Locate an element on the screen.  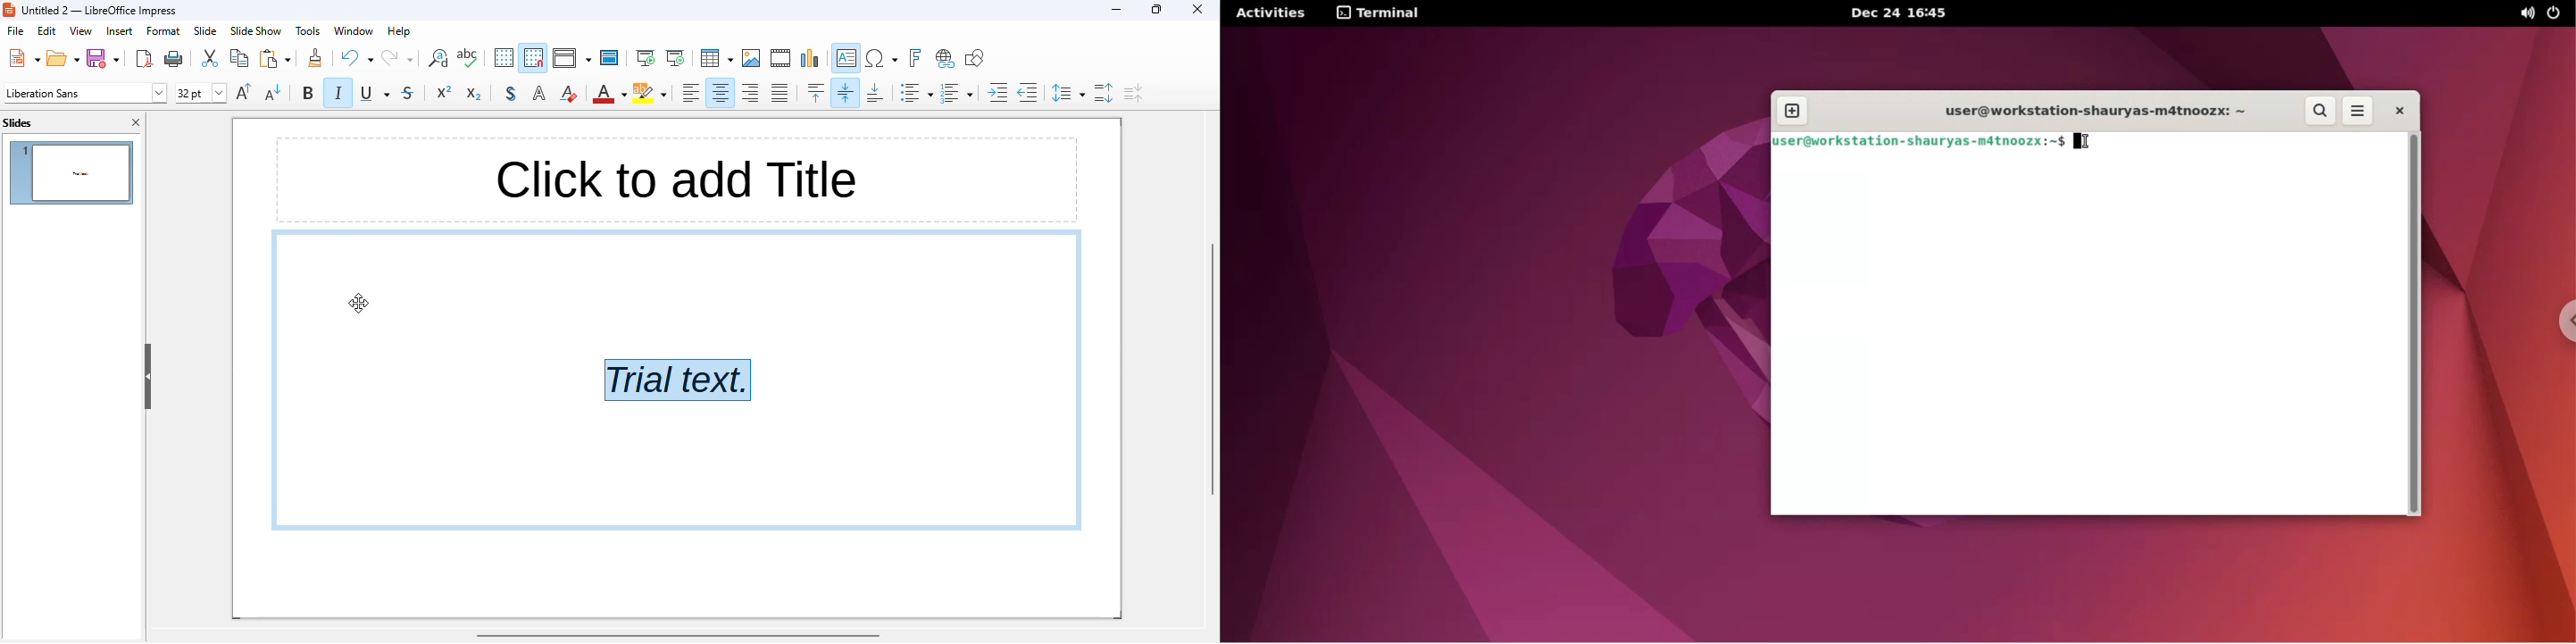
close pane is located at coordinates (136, 122).